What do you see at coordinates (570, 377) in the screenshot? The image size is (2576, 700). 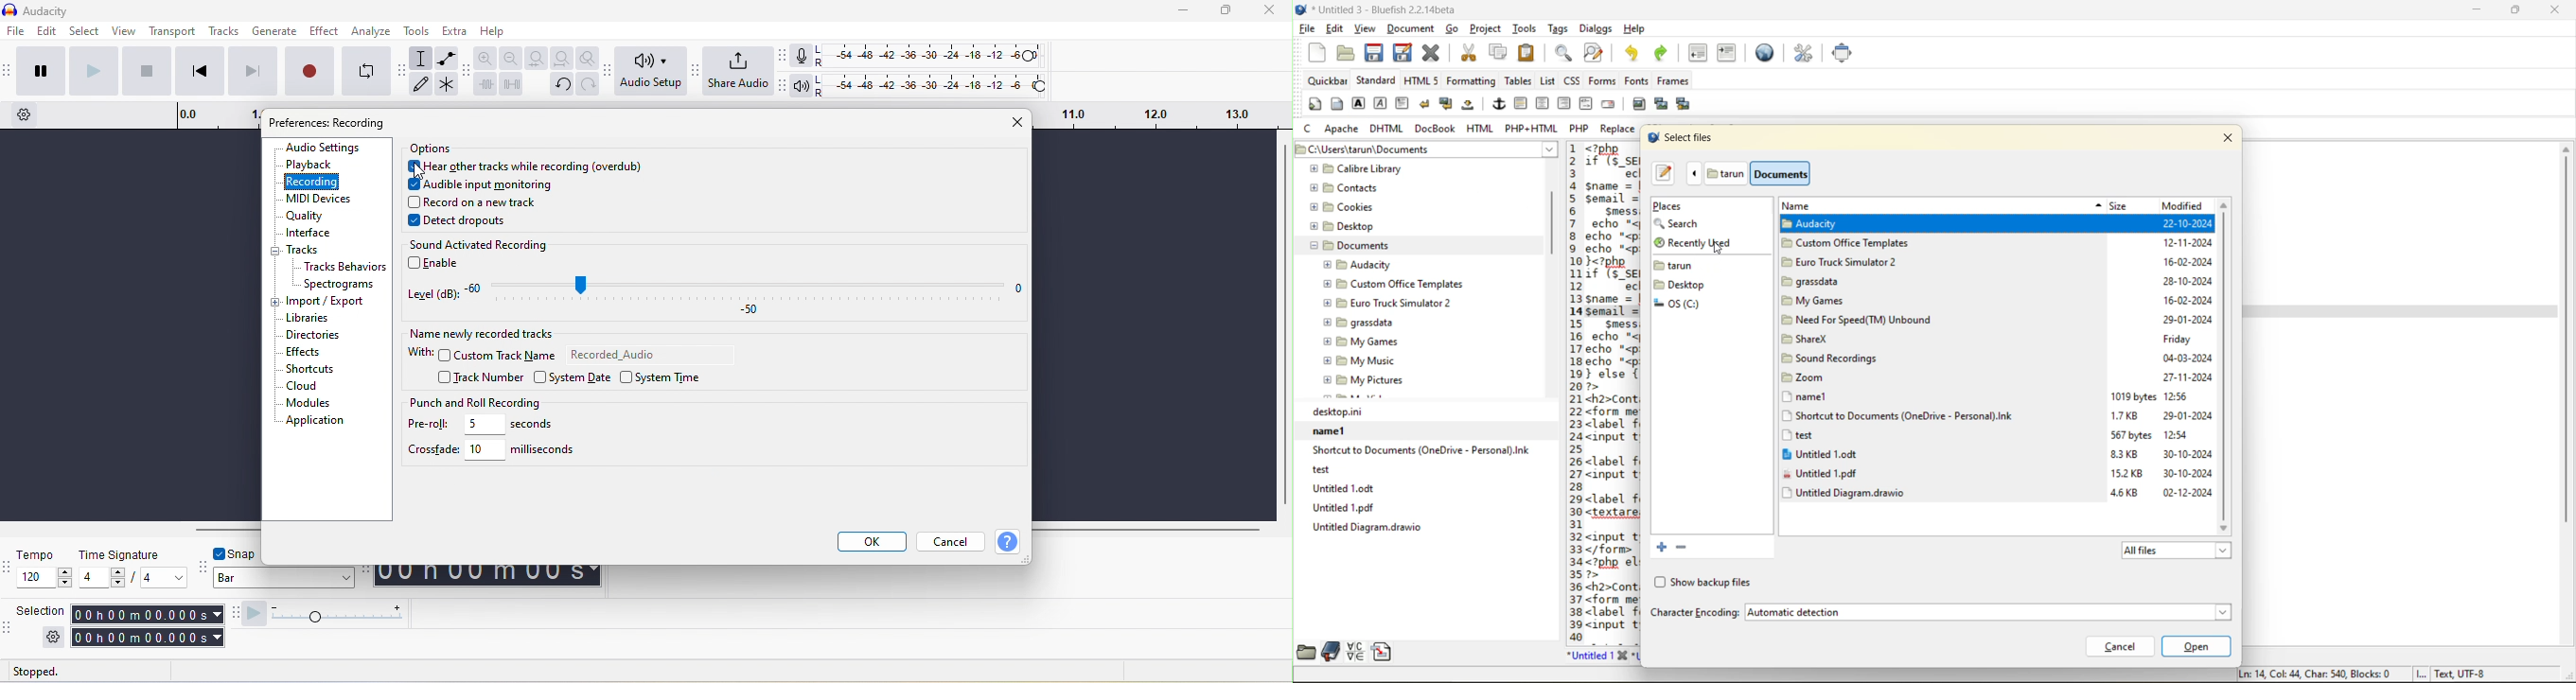 I see `system date` at bounding box center [570, 377].